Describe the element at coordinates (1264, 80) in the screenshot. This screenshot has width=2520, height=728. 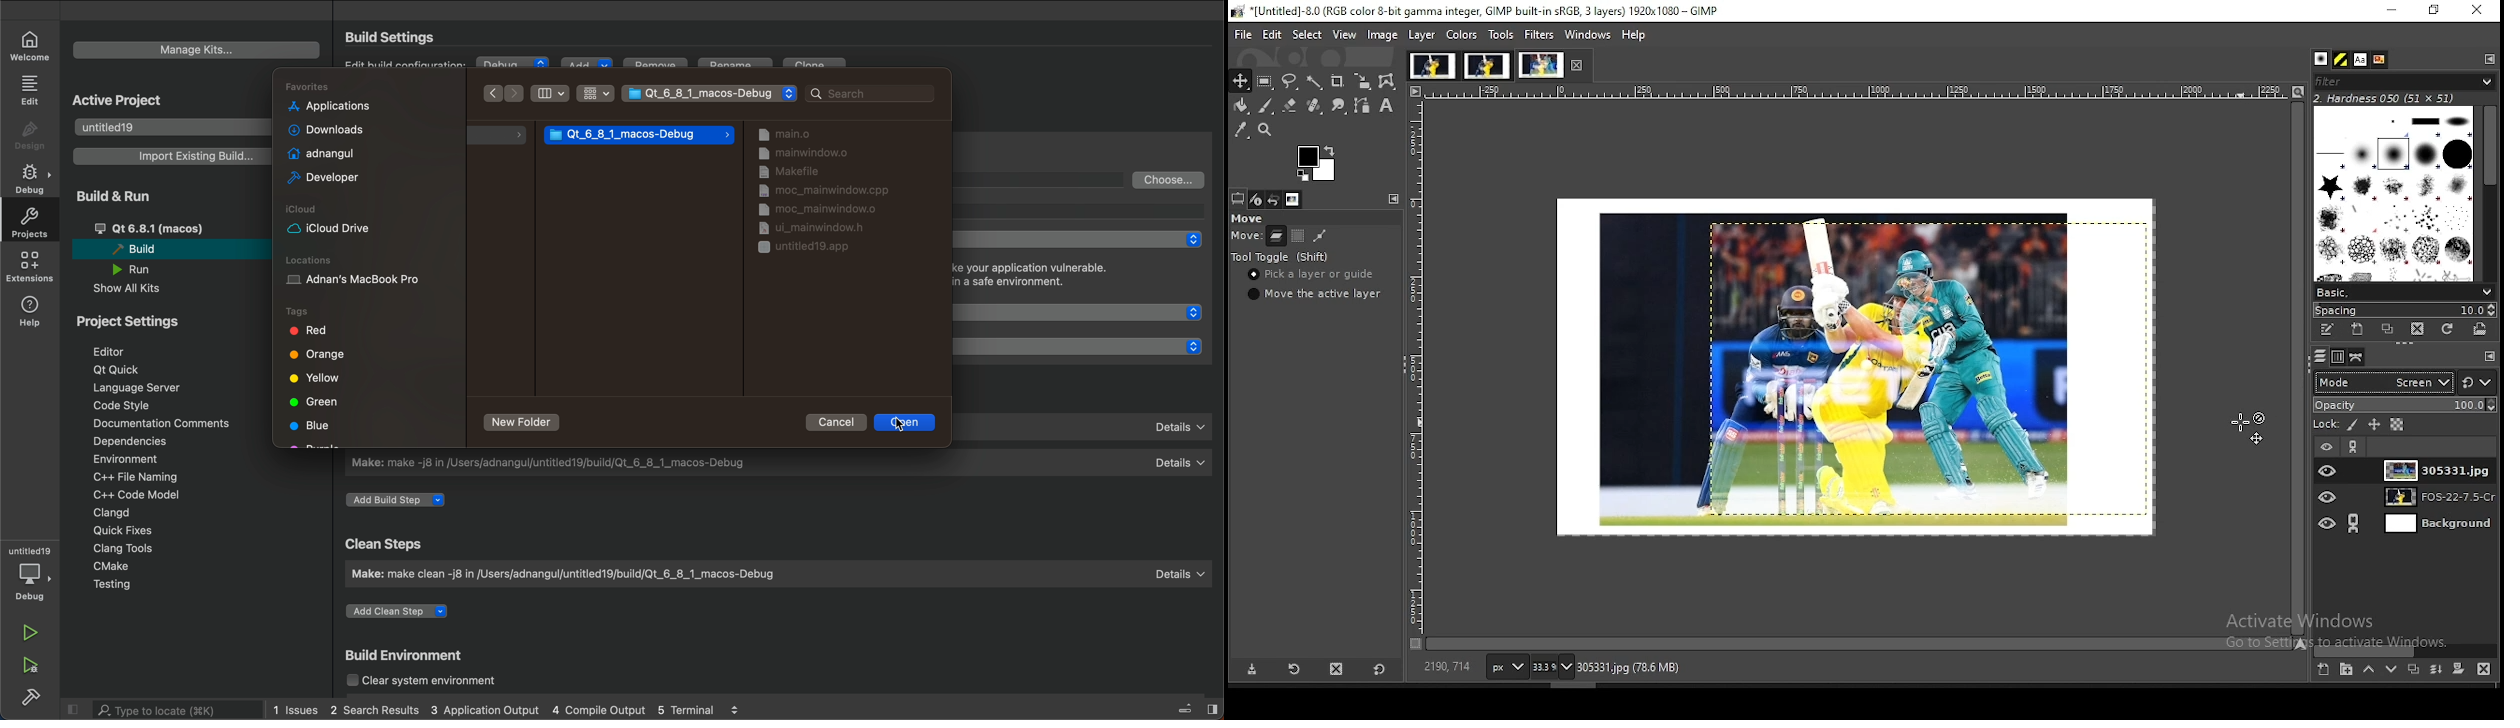
I see `rectangular selection tool` at that location.